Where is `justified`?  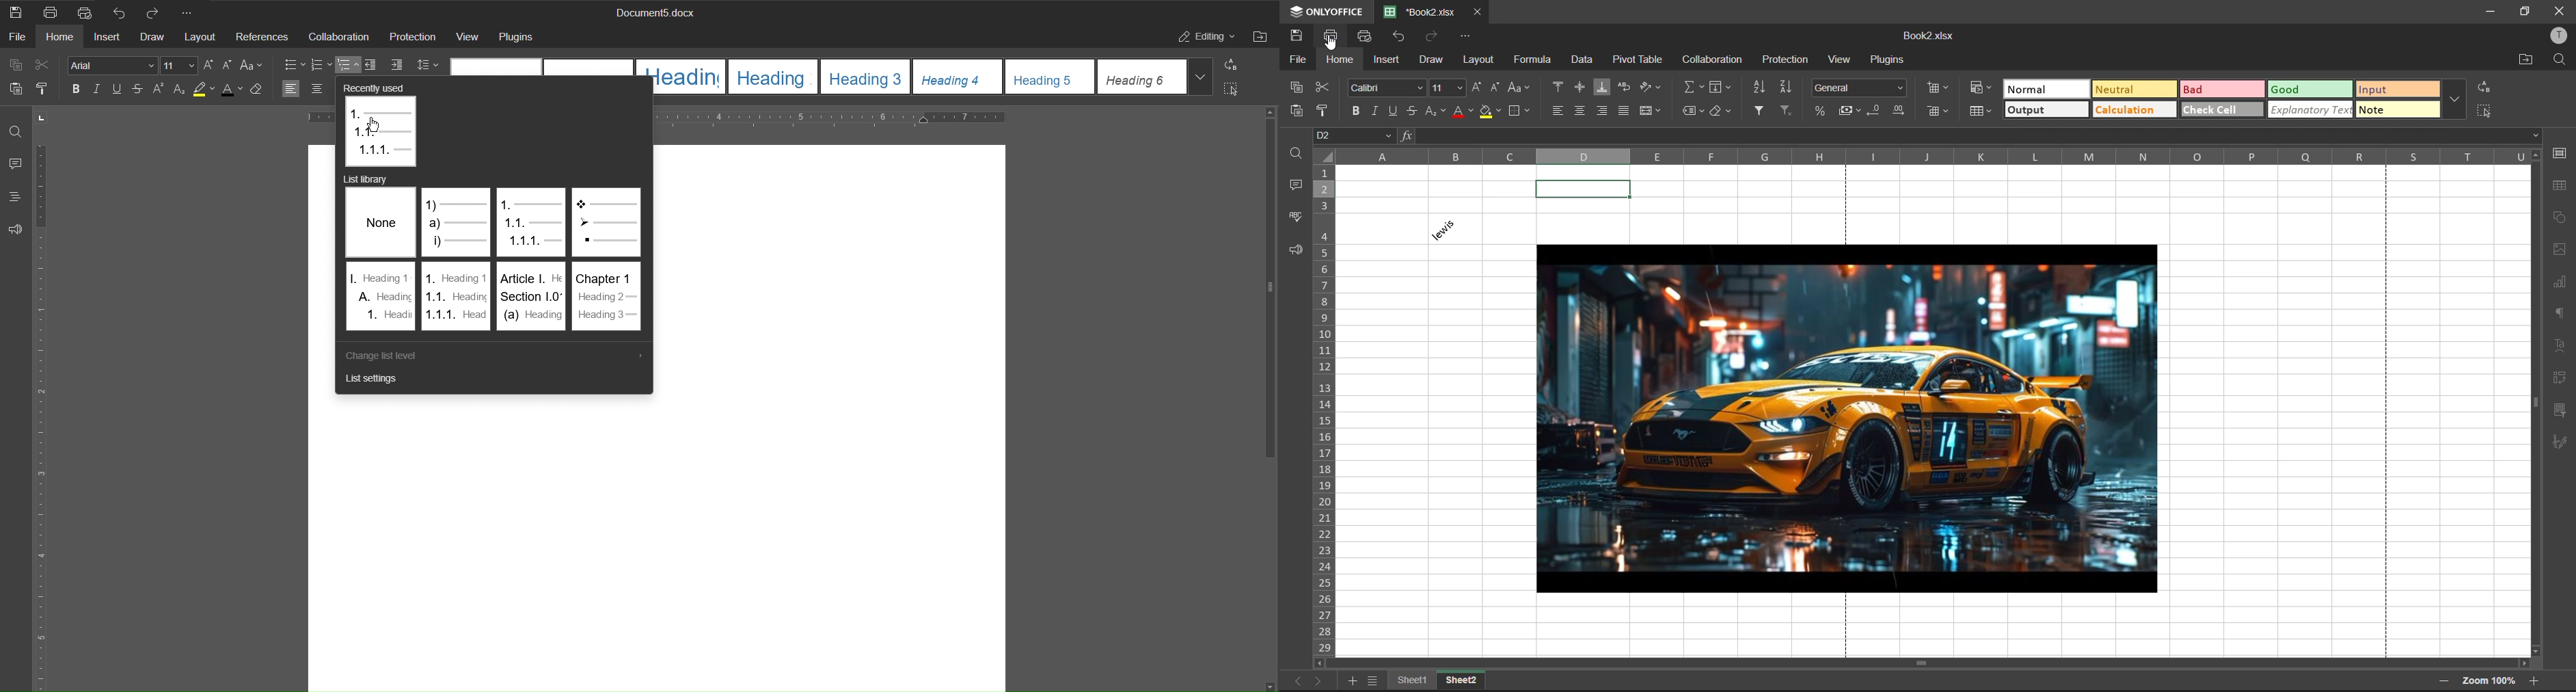 justified is located at coordinates (1626, 109).